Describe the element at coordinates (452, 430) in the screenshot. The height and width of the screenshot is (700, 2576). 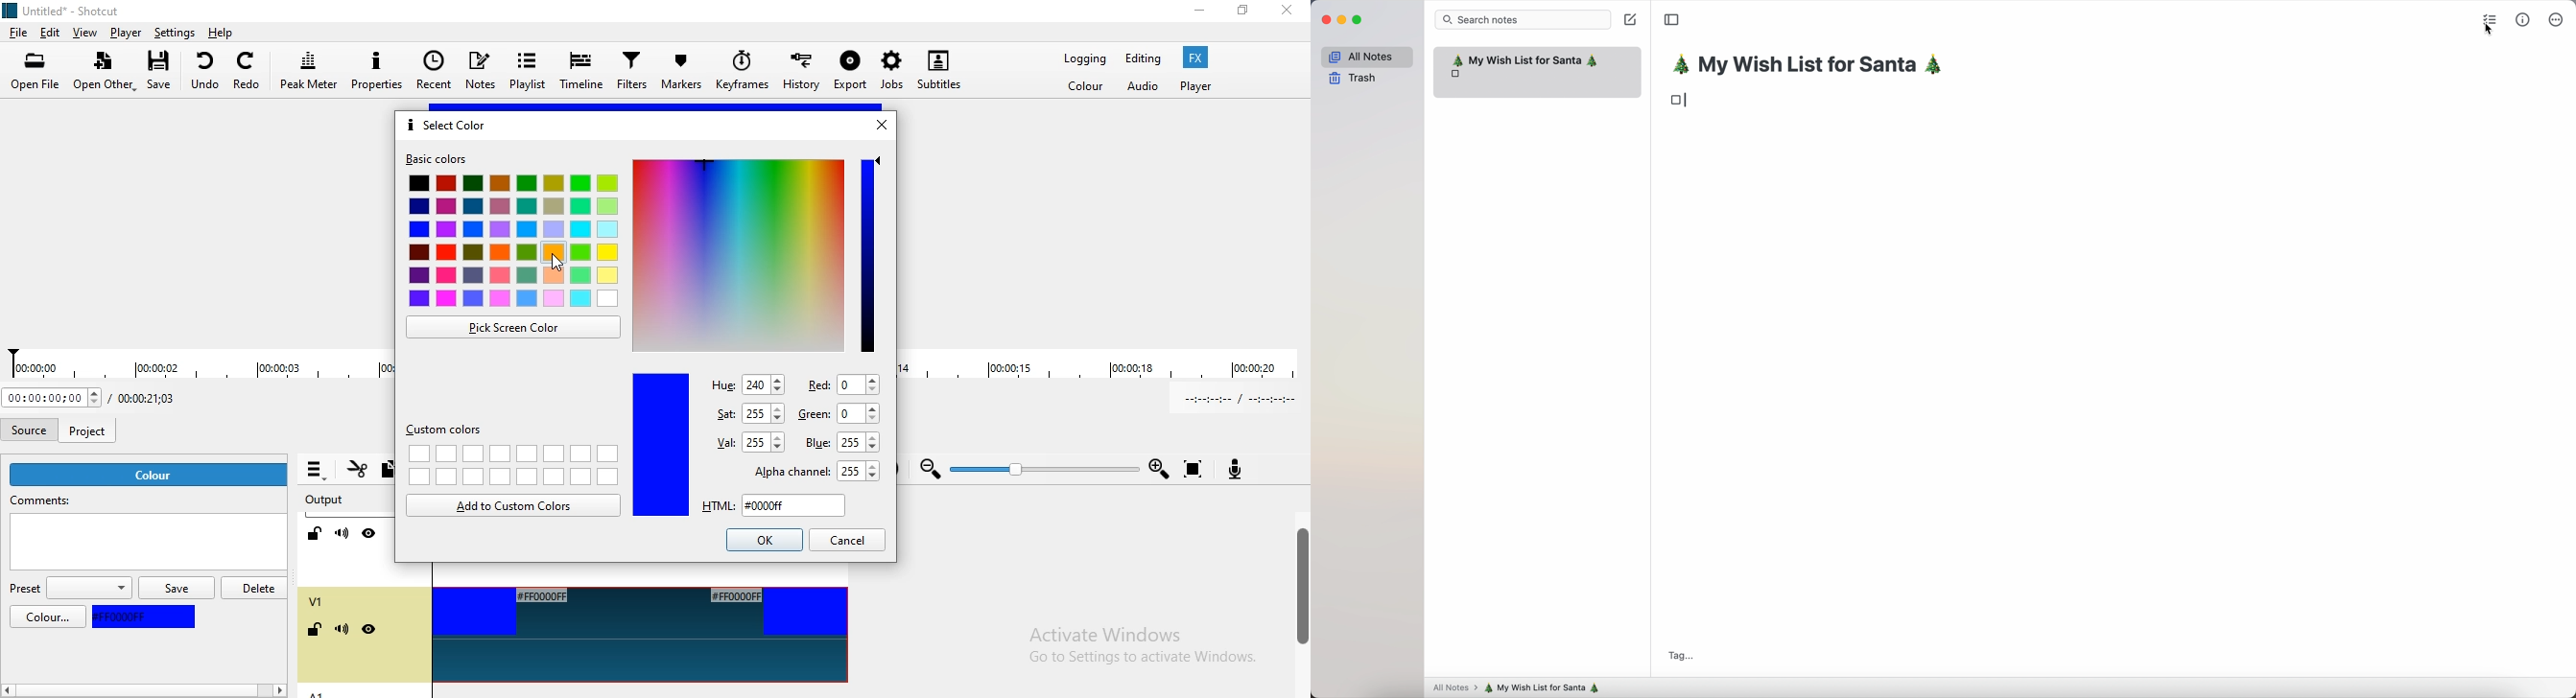
I see `custom colors` at that location.